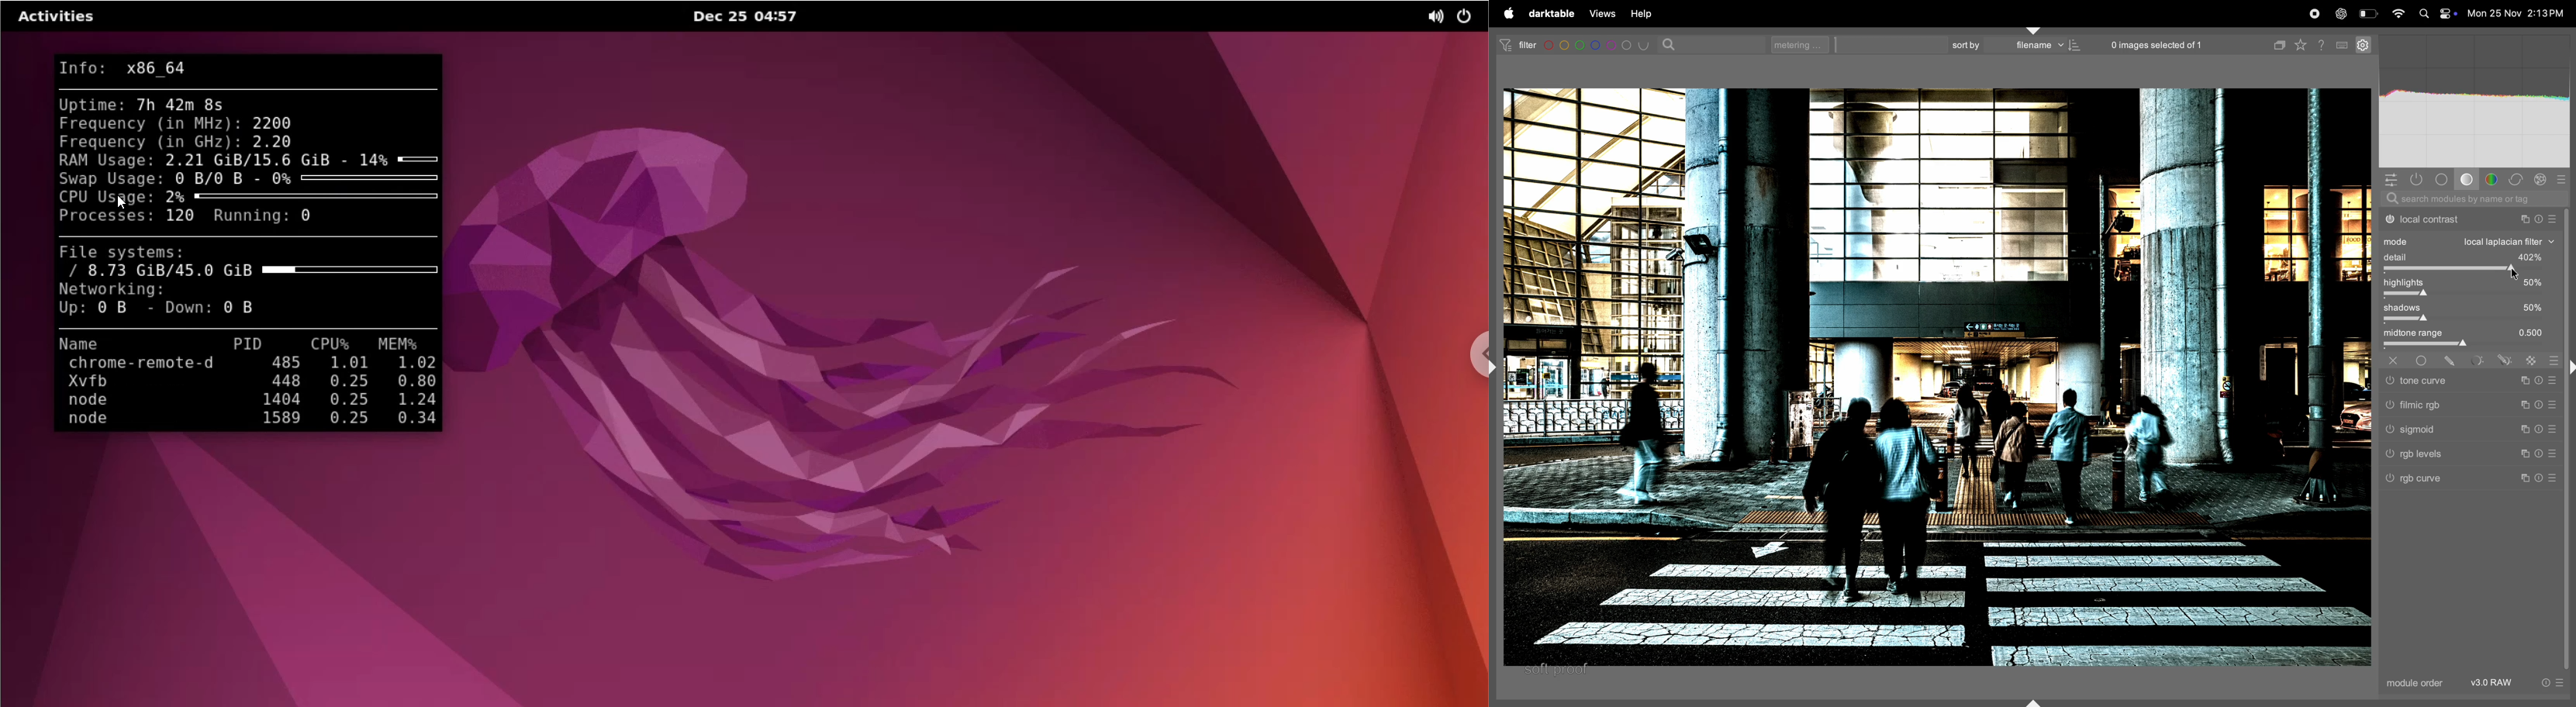  I want to click on toggle, so click(2473, 346).